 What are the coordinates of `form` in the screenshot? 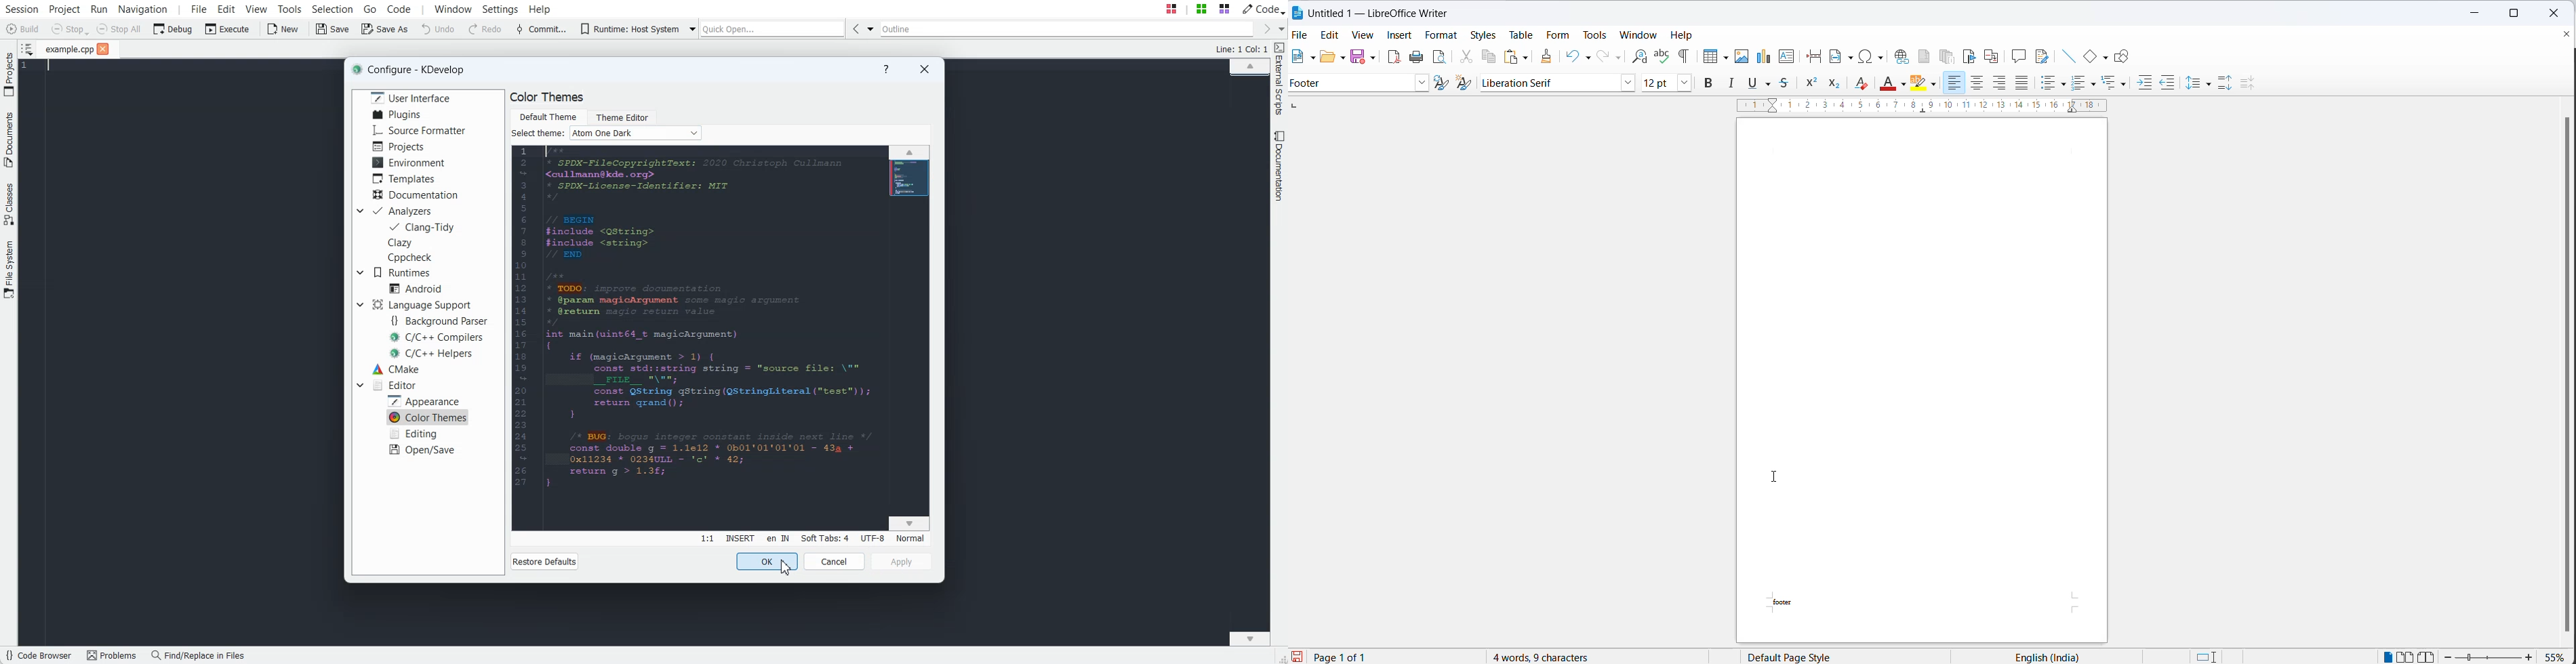 It's located at (1558, 35).